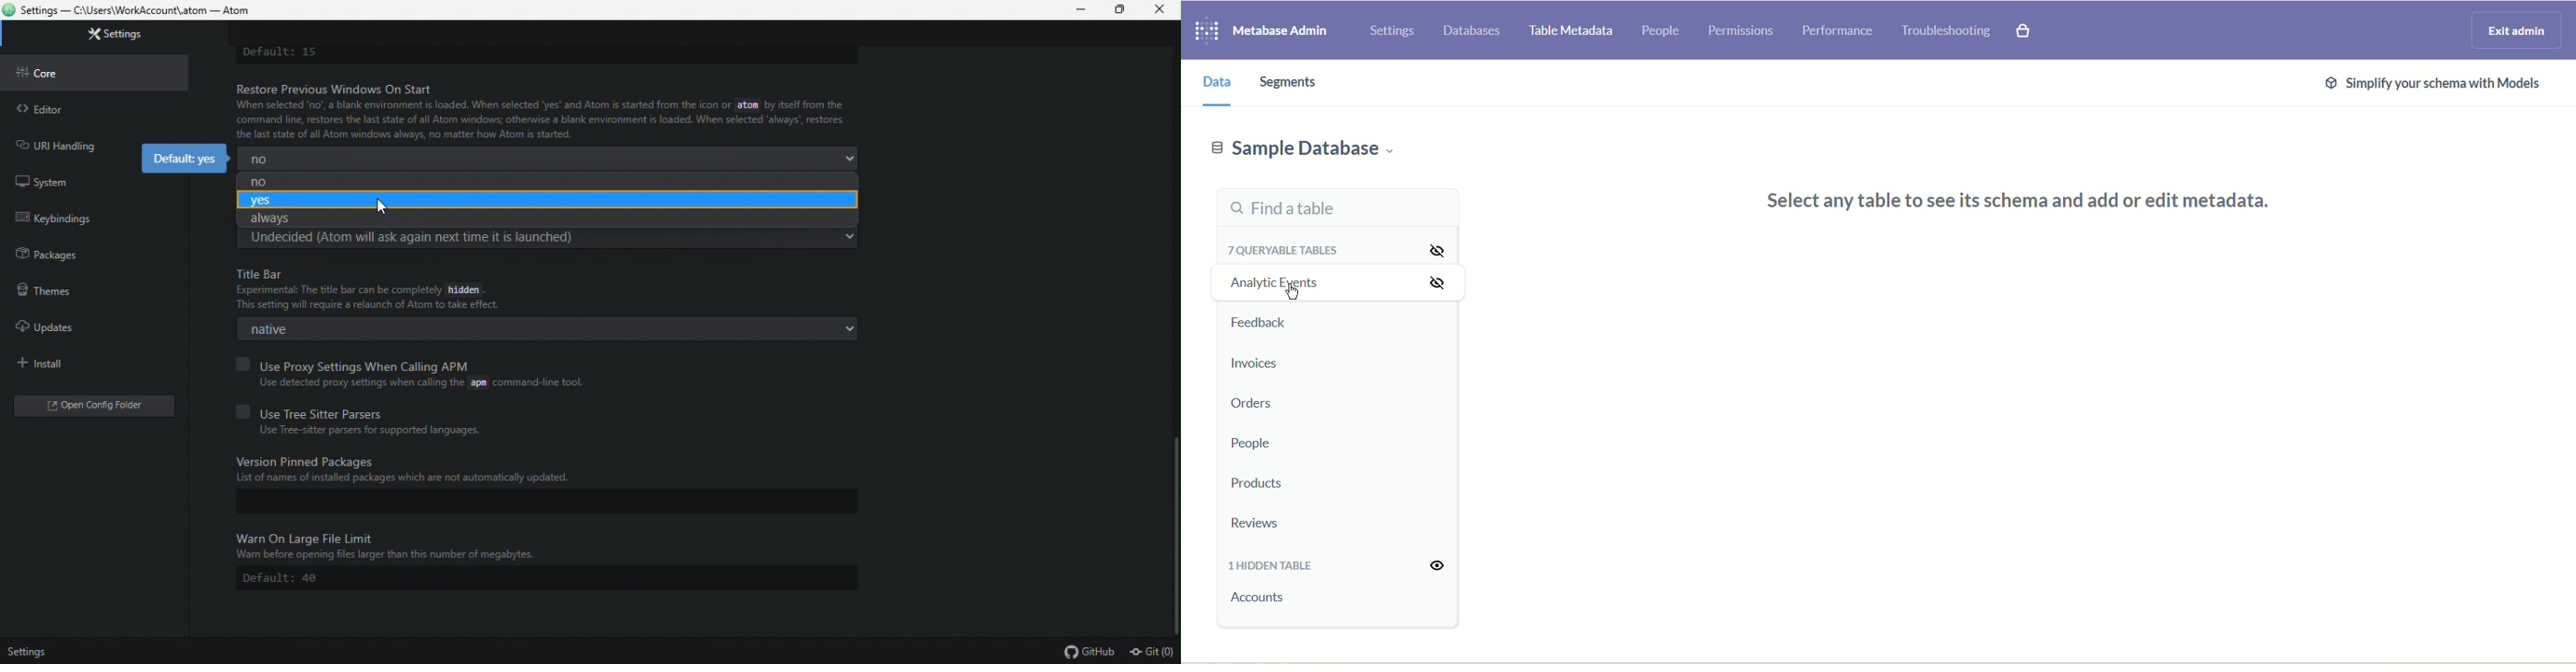  What do you see at coordinates (48, 258) in the screenshot?
I see `Packages` at bounding box center [48, 258].